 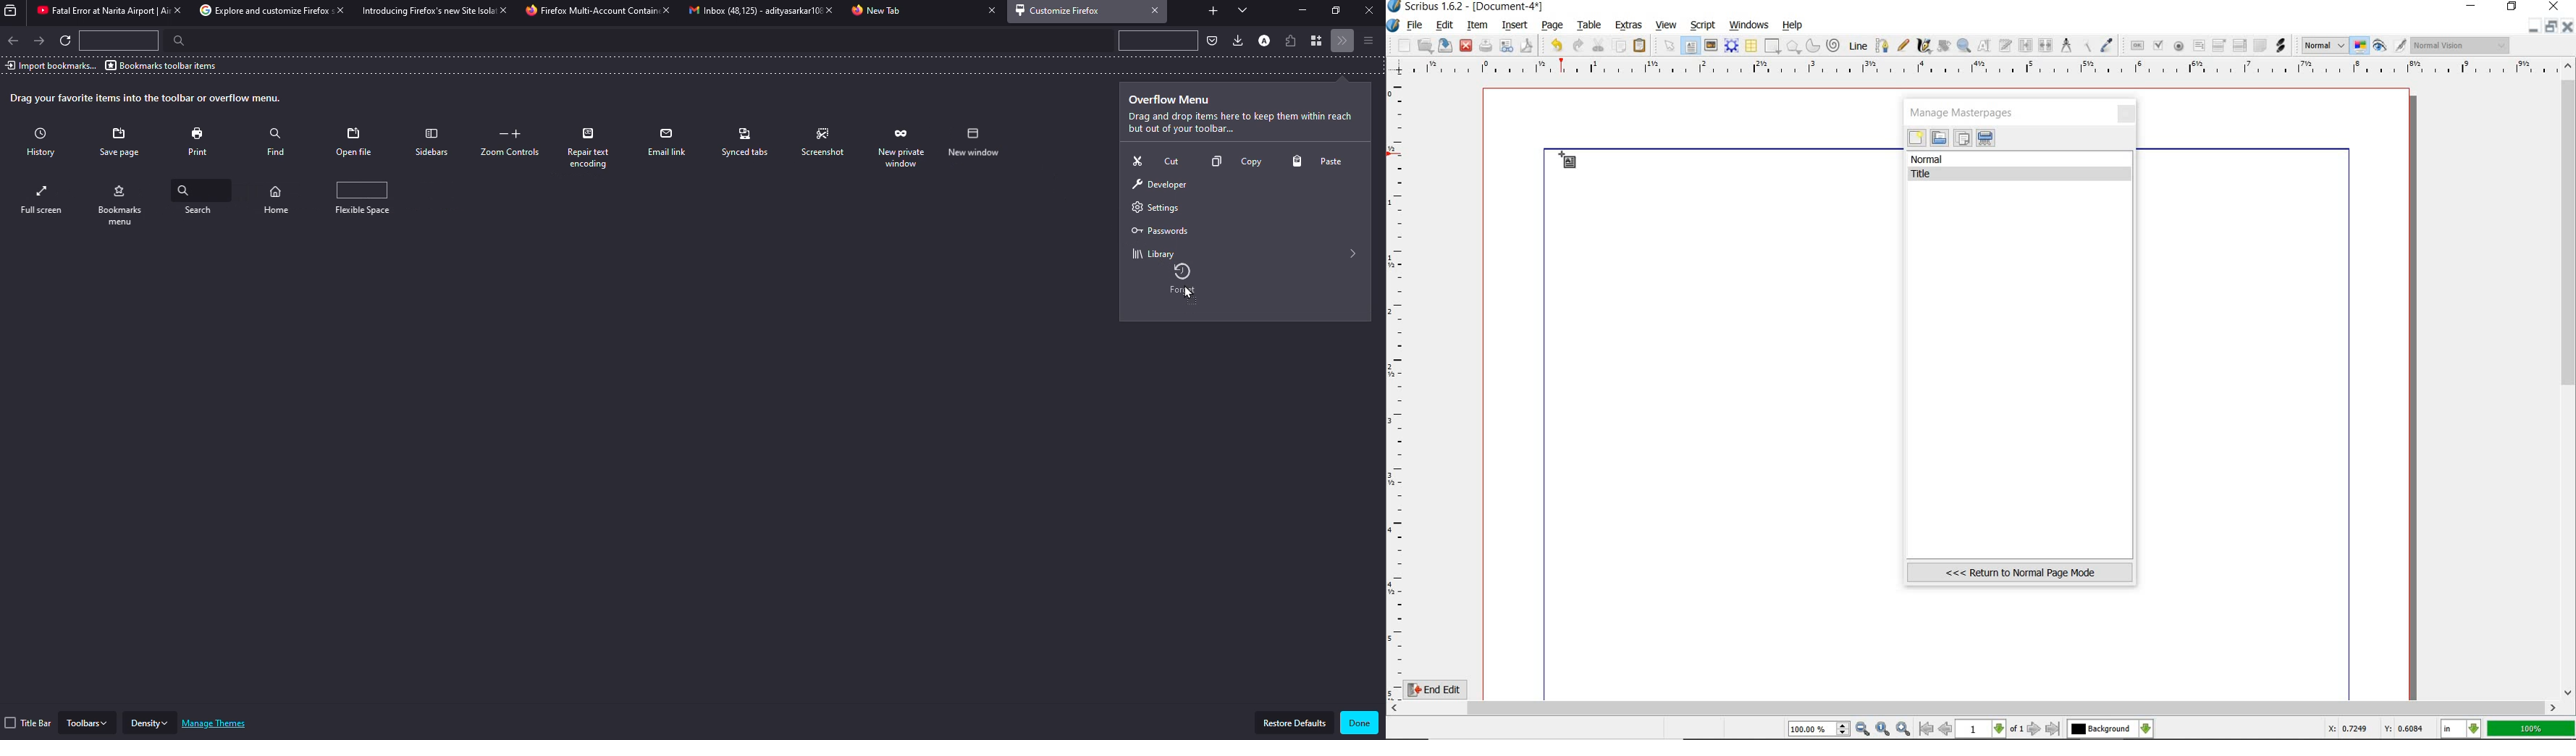 What do you see at coordinates (41, 40) in the screenshot?
I see `forward` at bounding box center [41, 40].